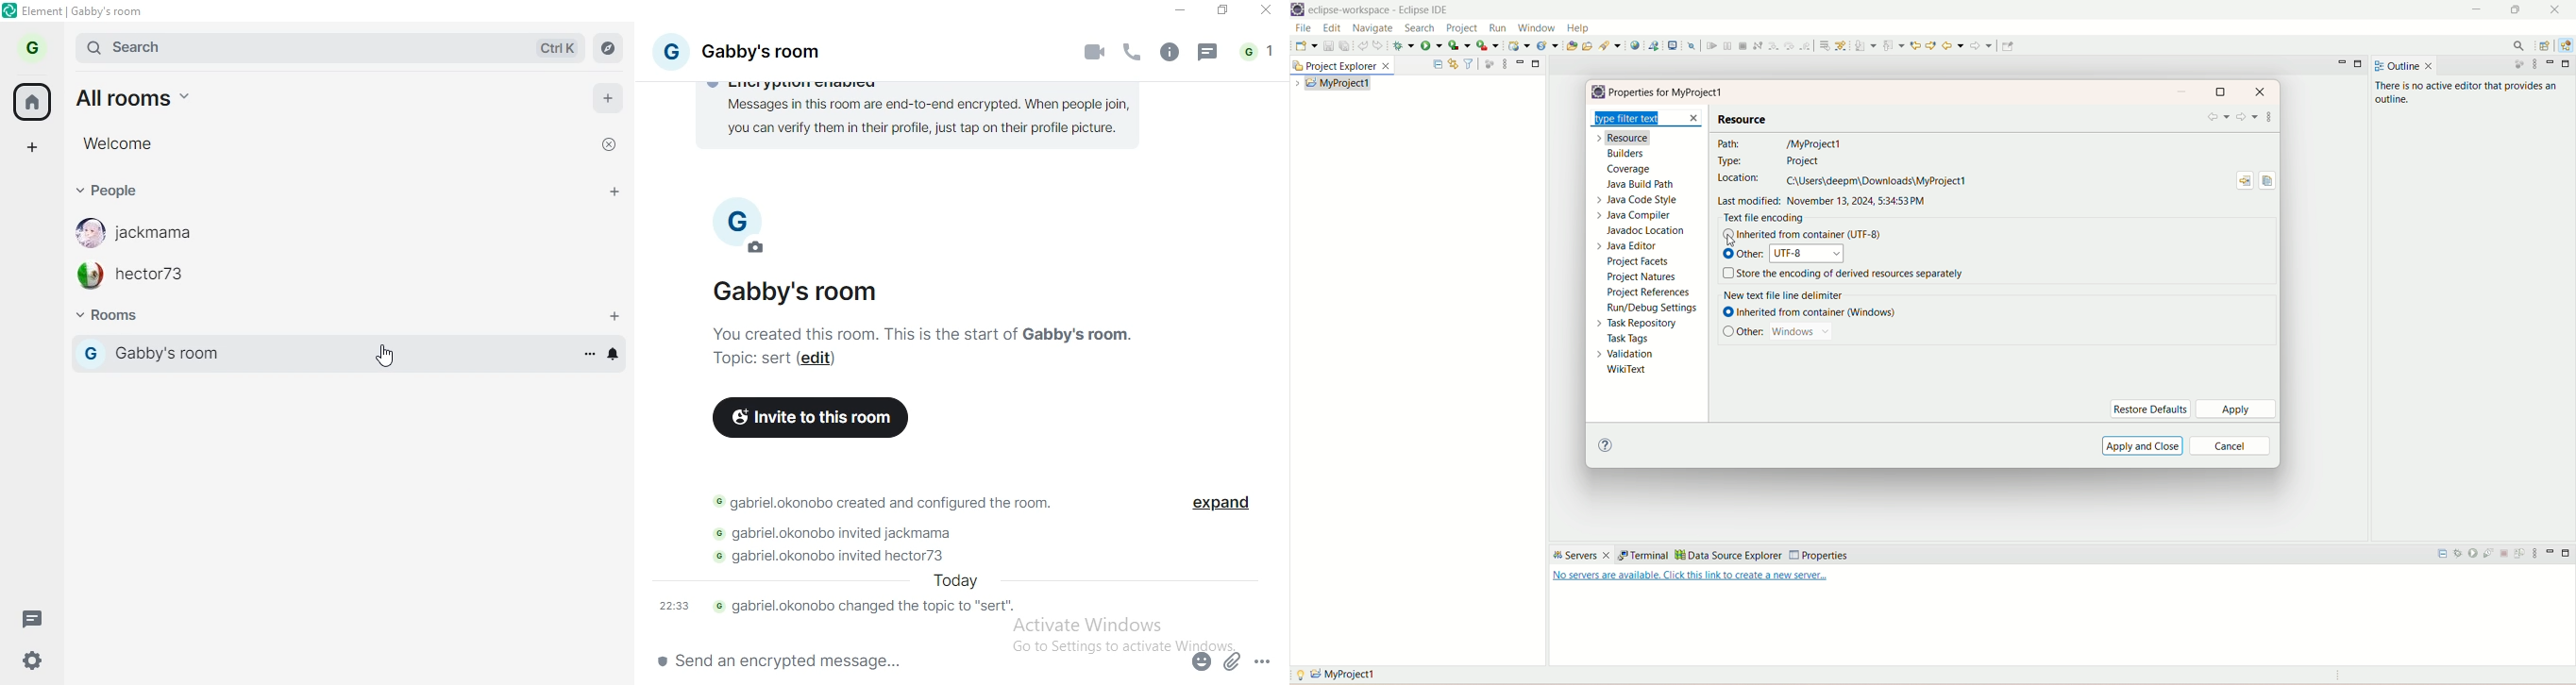  I want to click on step return, so click(1807, 45).